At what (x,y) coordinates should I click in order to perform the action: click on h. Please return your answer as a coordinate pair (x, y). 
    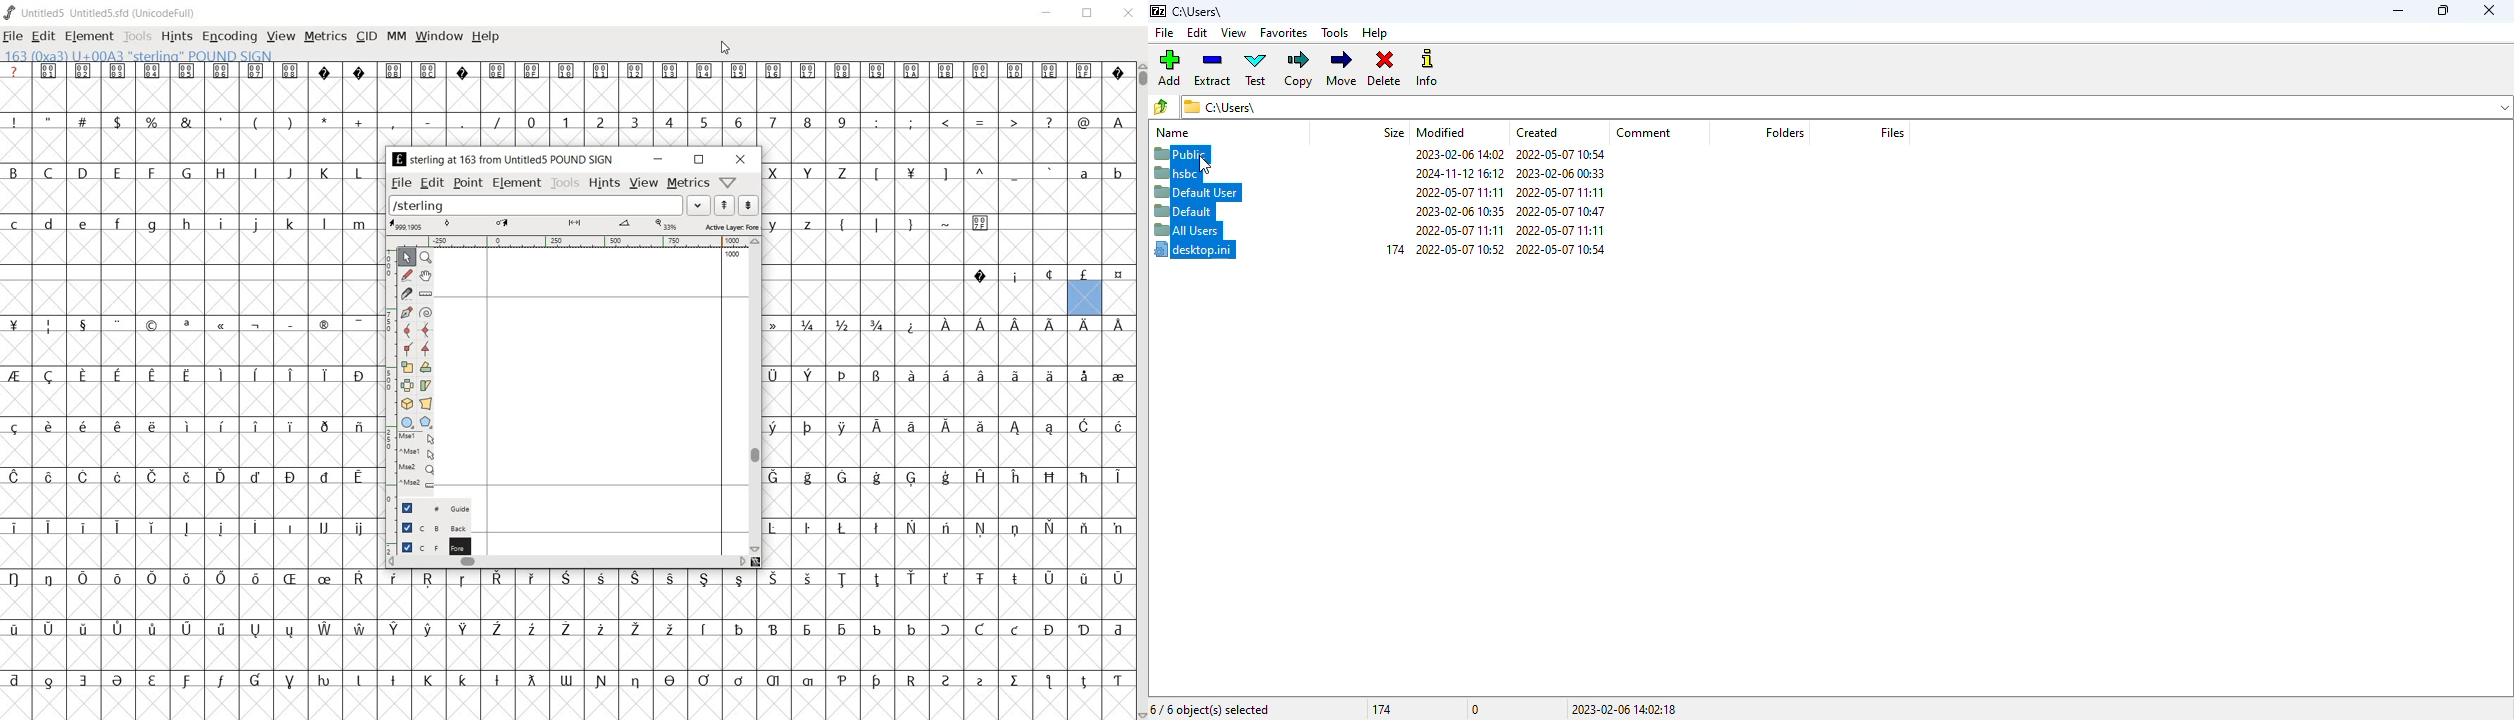
    Looking at the image, I should click on (187, 224).